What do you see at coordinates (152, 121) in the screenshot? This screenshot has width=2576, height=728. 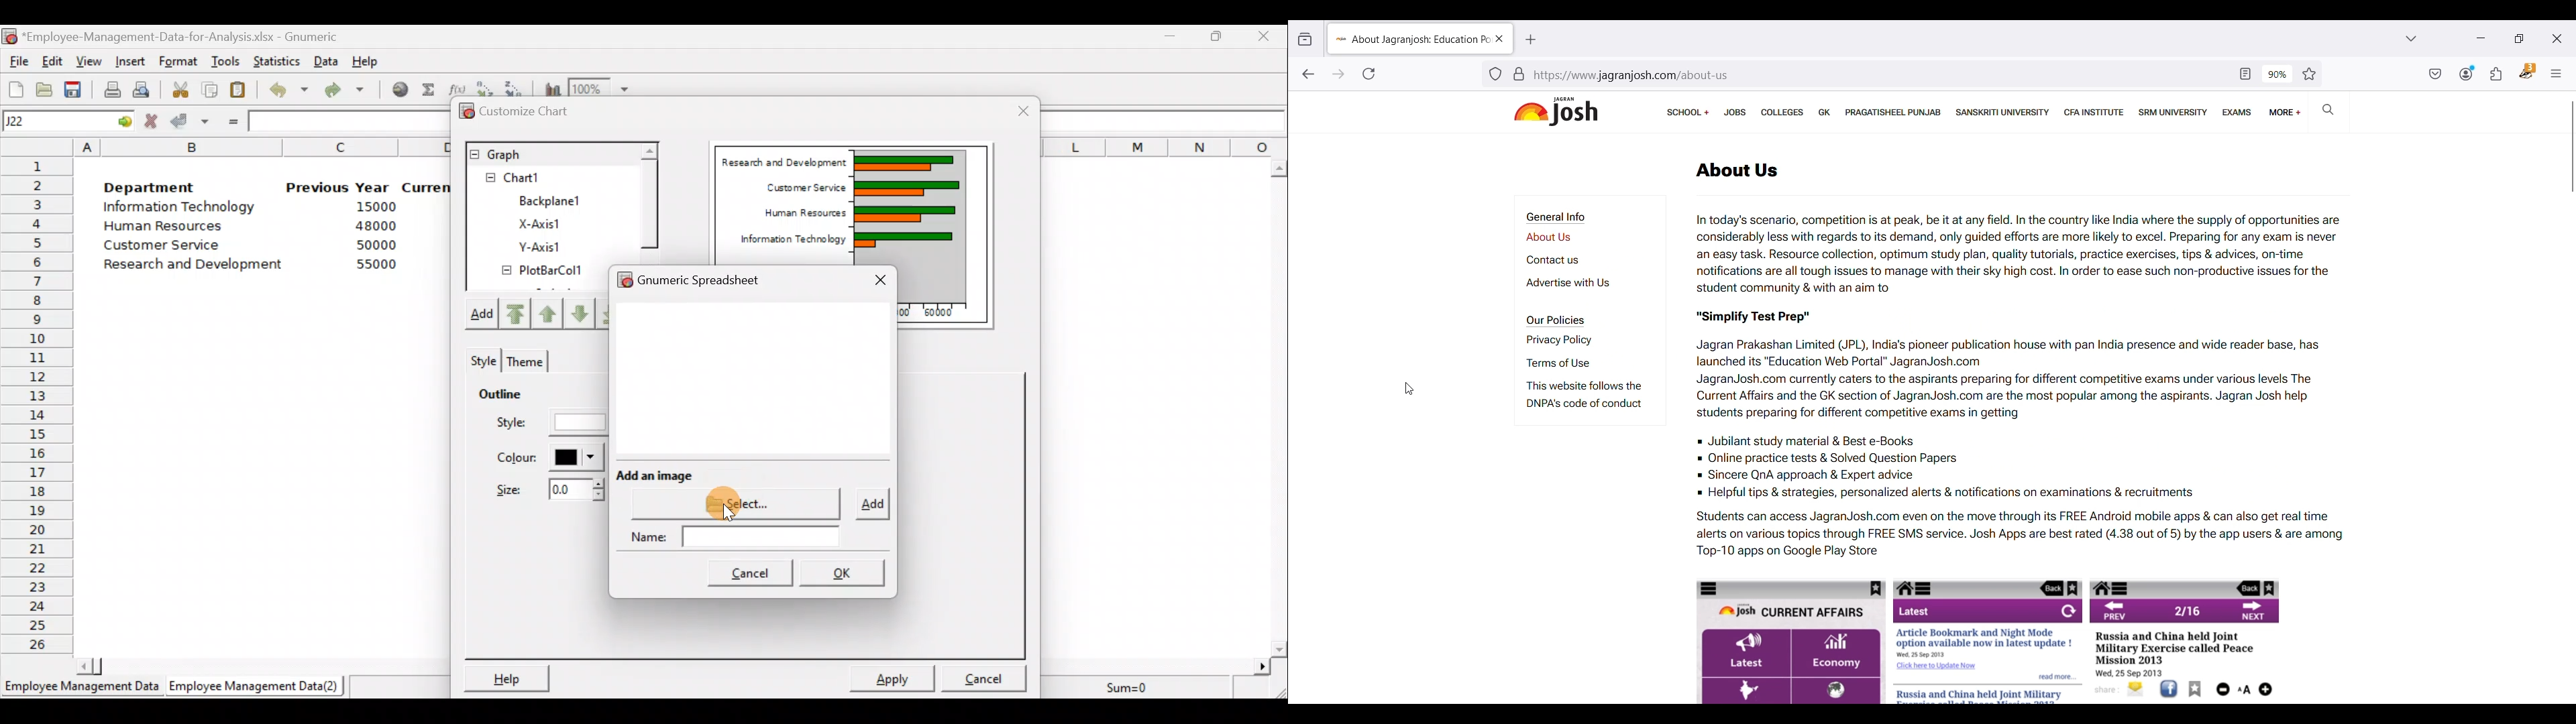 I see `Cancel change` at bounding box center [152, 121].